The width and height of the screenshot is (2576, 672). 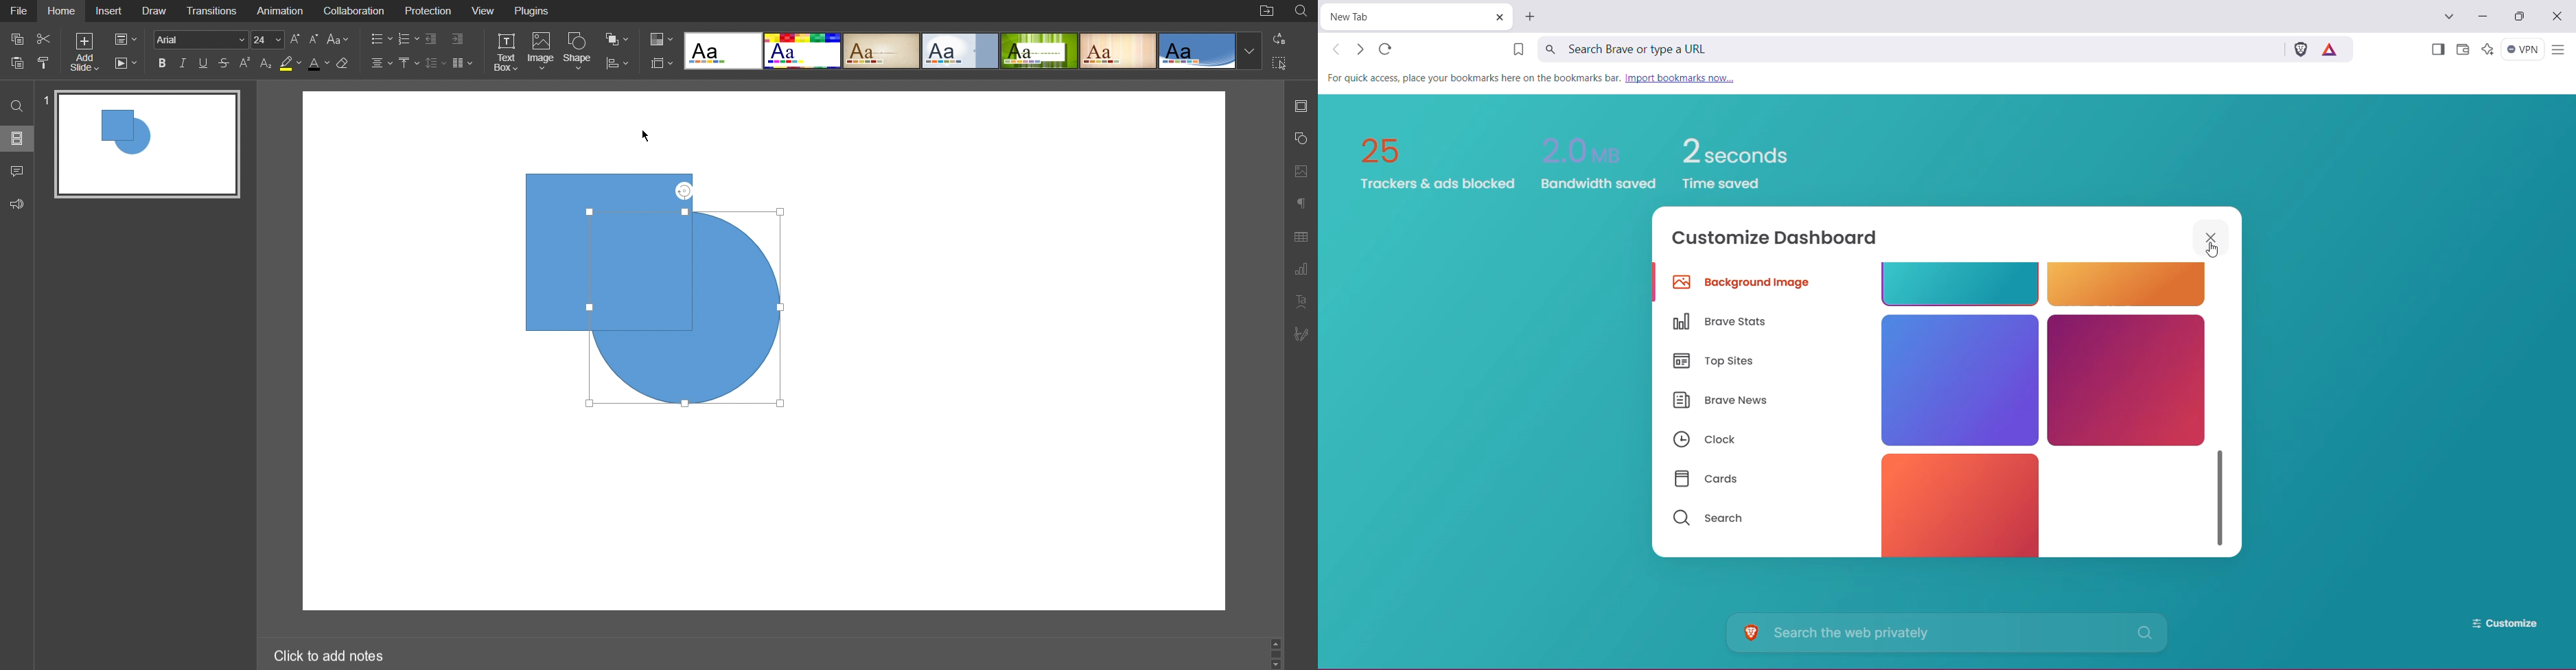 What do you see at coordinates (1266, 10) in the screenshot?
I see `Open File Location` at bounding box center [1266, 10].